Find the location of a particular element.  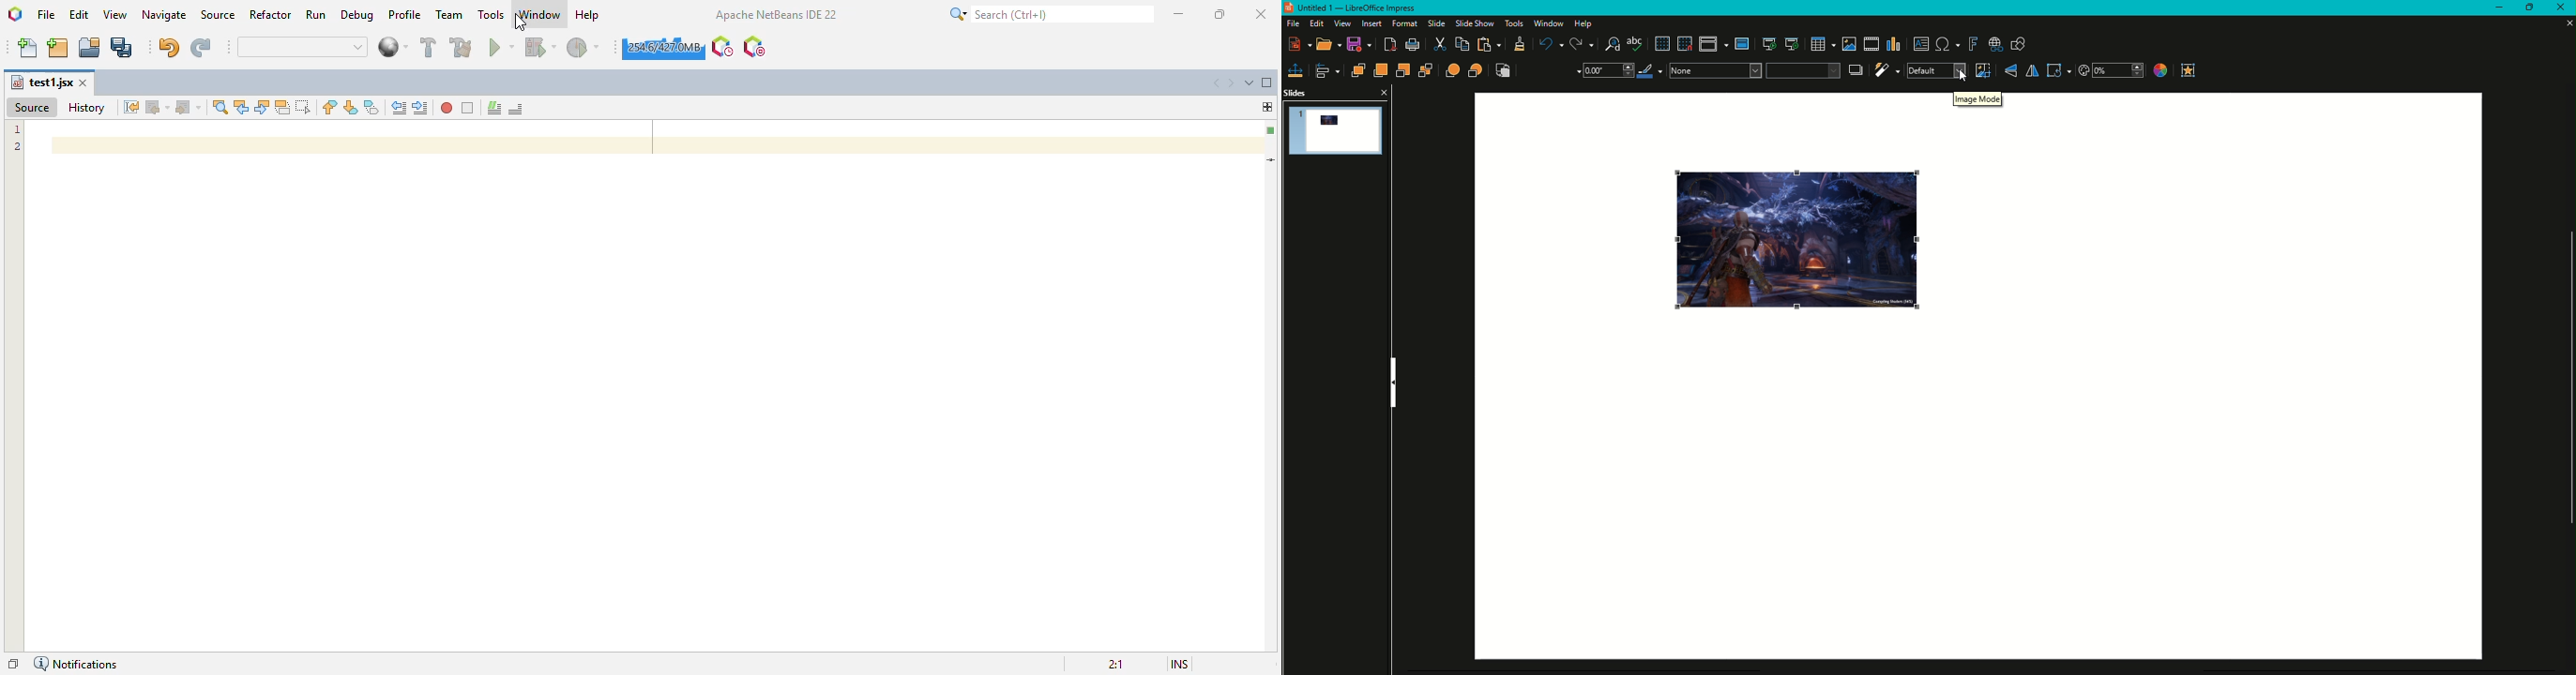

Image is located at coordinates (1796, 242).